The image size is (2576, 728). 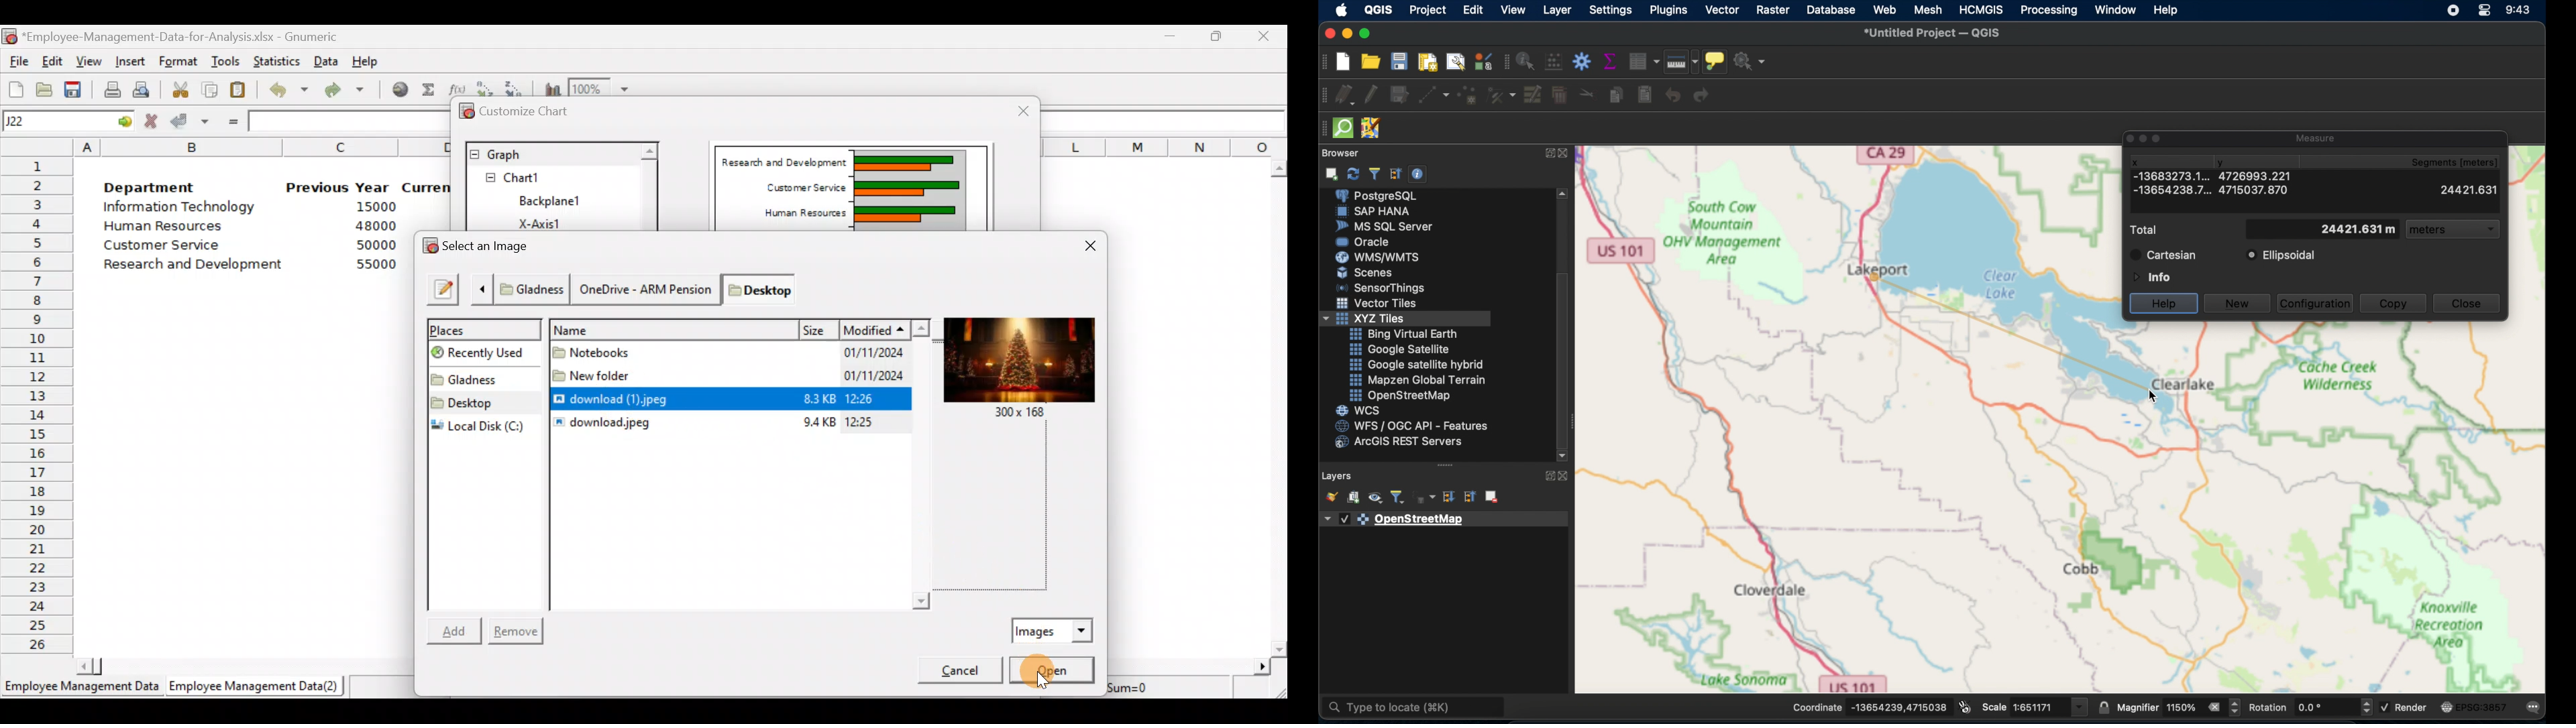 I want to click on Graph, so click(x=551, y=153).